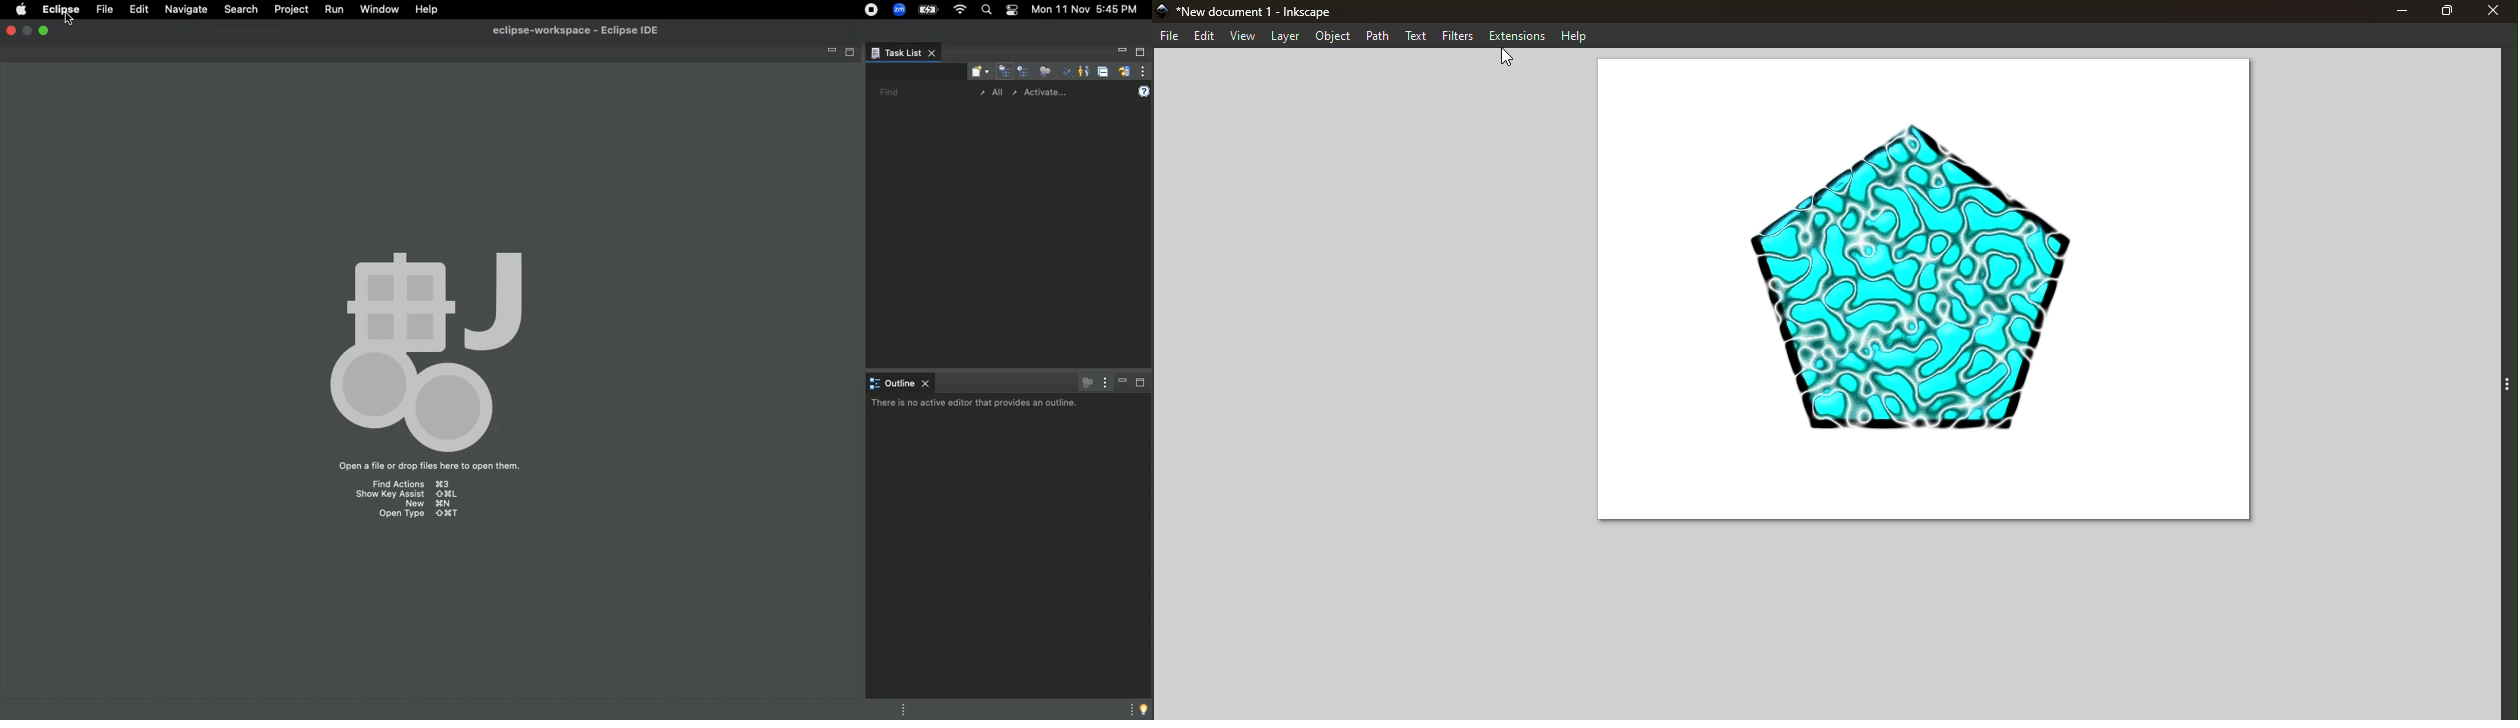 This screenshot has height=728, width=2520. Describe the element at coordinates (1161, 10) in the screenshot. I see `app Icon` at that location.